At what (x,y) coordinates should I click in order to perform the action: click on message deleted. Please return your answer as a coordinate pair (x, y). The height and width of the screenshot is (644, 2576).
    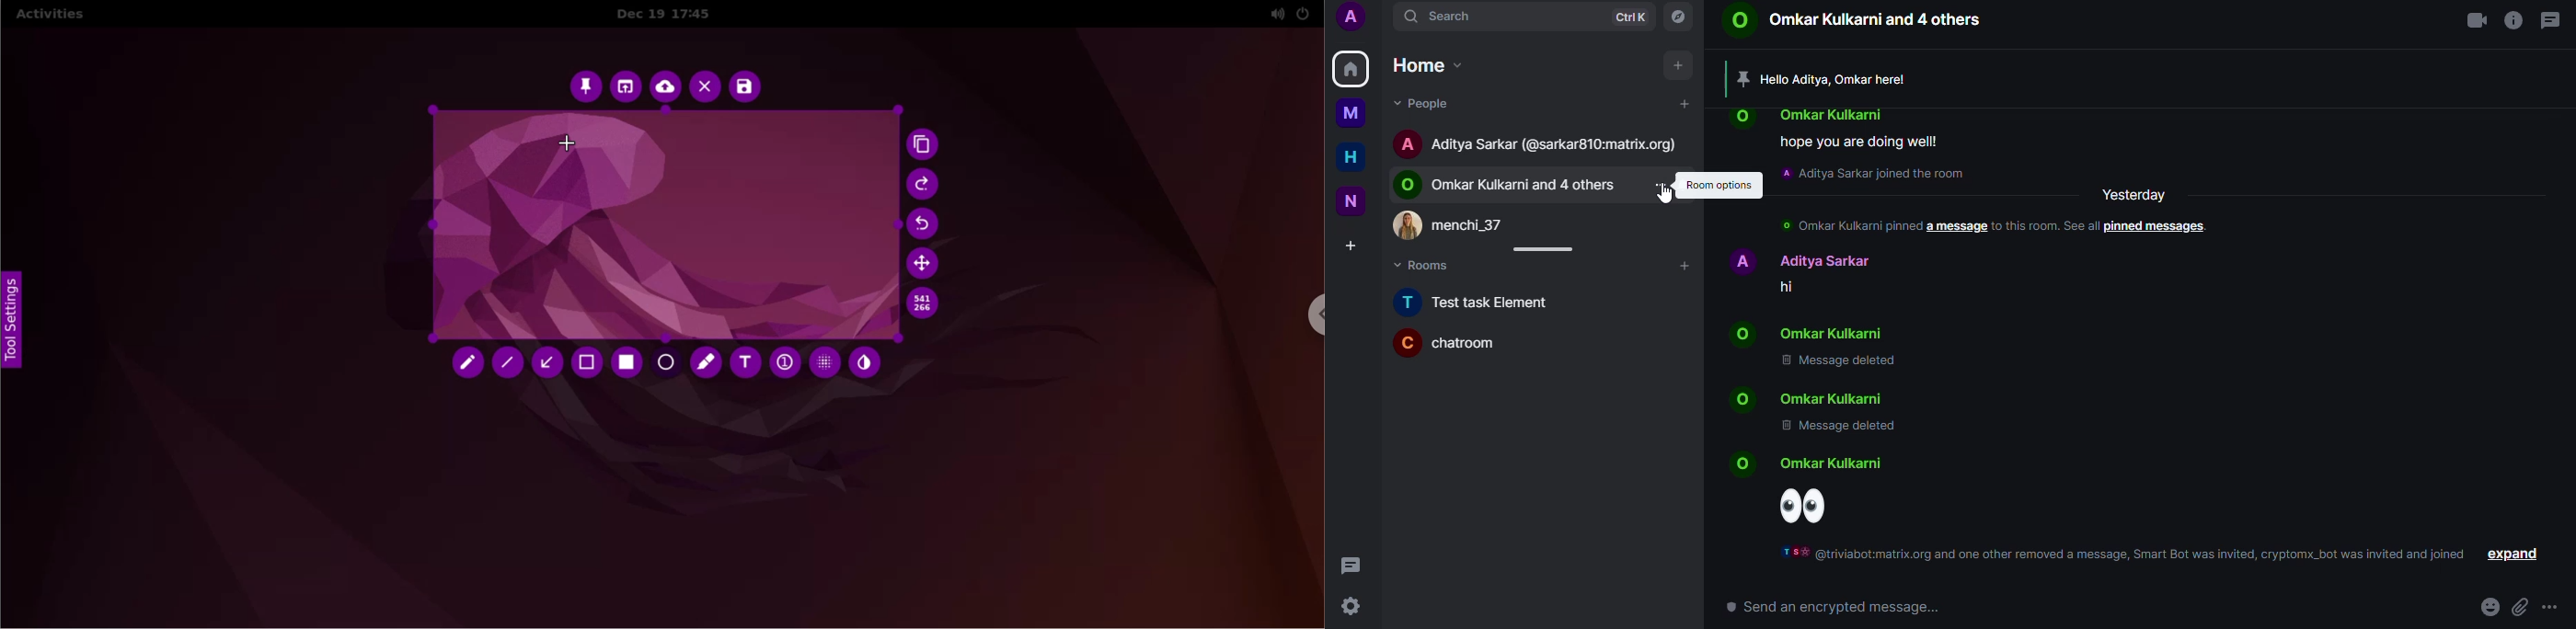
    Looking at the image, I should click on (1843, 361).